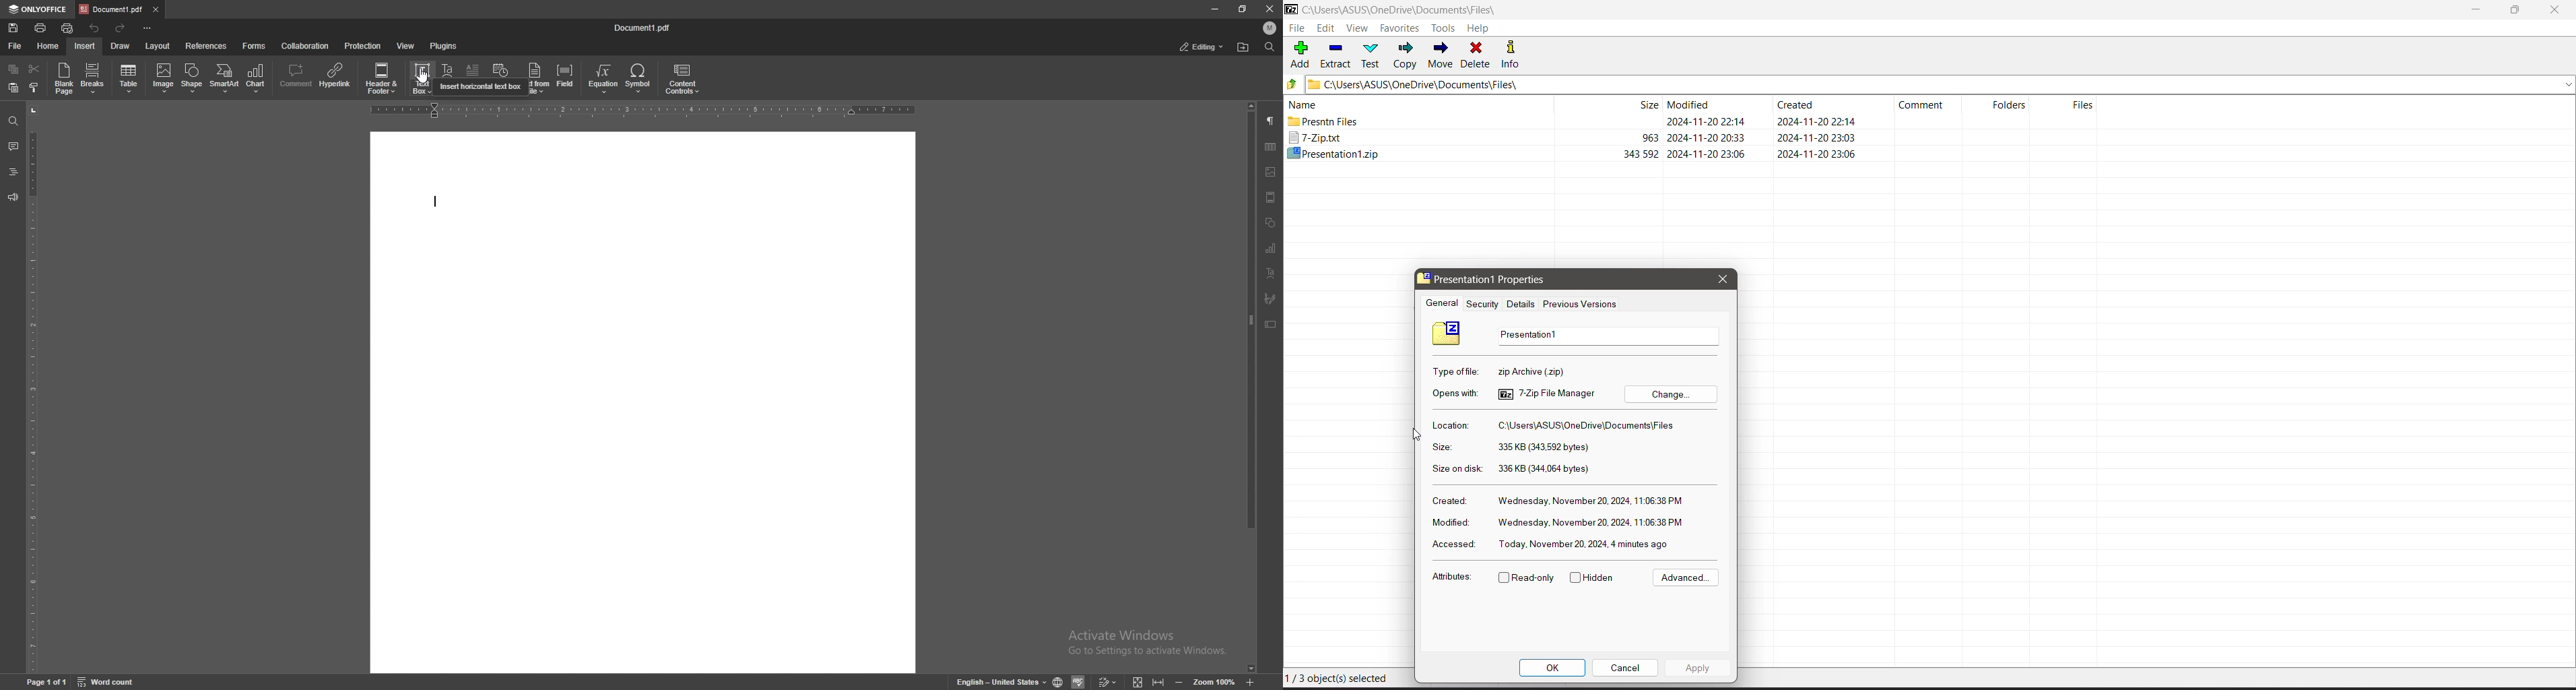 This screenshot has width=2576, height=700. I want to click on Type of file, so click(1455, 371).